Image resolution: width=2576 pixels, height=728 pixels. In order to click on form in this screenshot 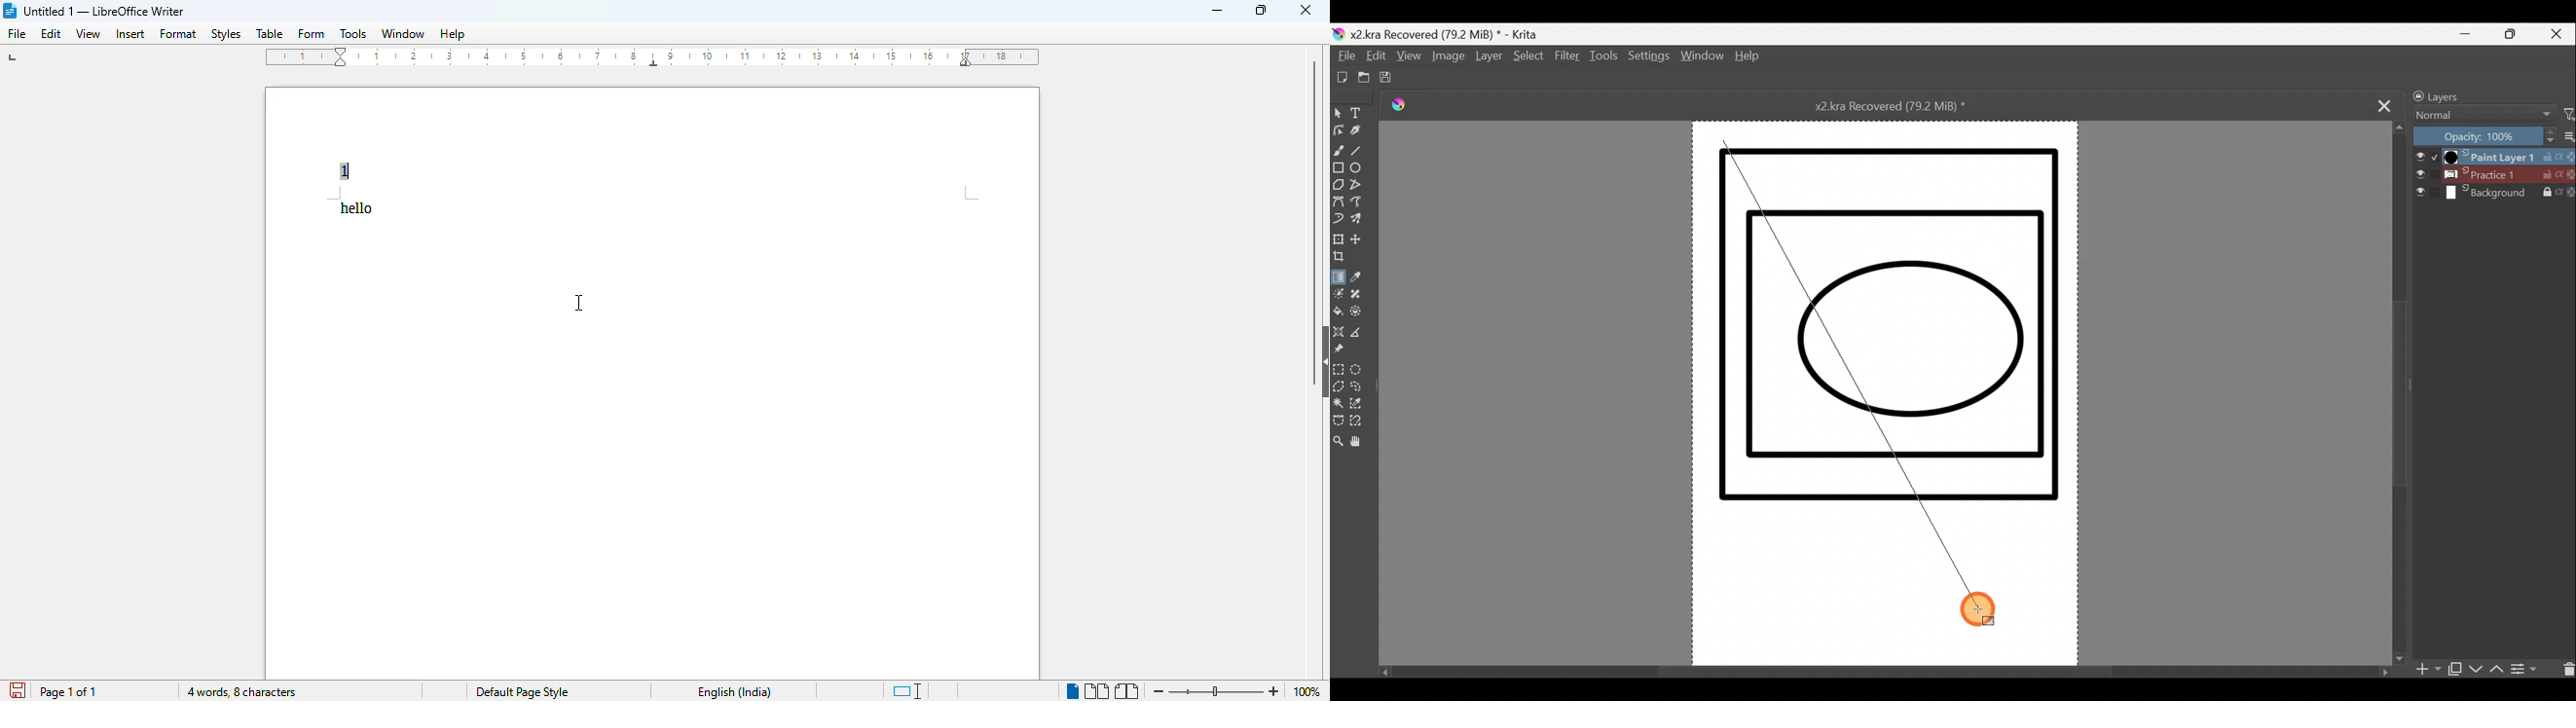, I will do `click(312, 33)`.